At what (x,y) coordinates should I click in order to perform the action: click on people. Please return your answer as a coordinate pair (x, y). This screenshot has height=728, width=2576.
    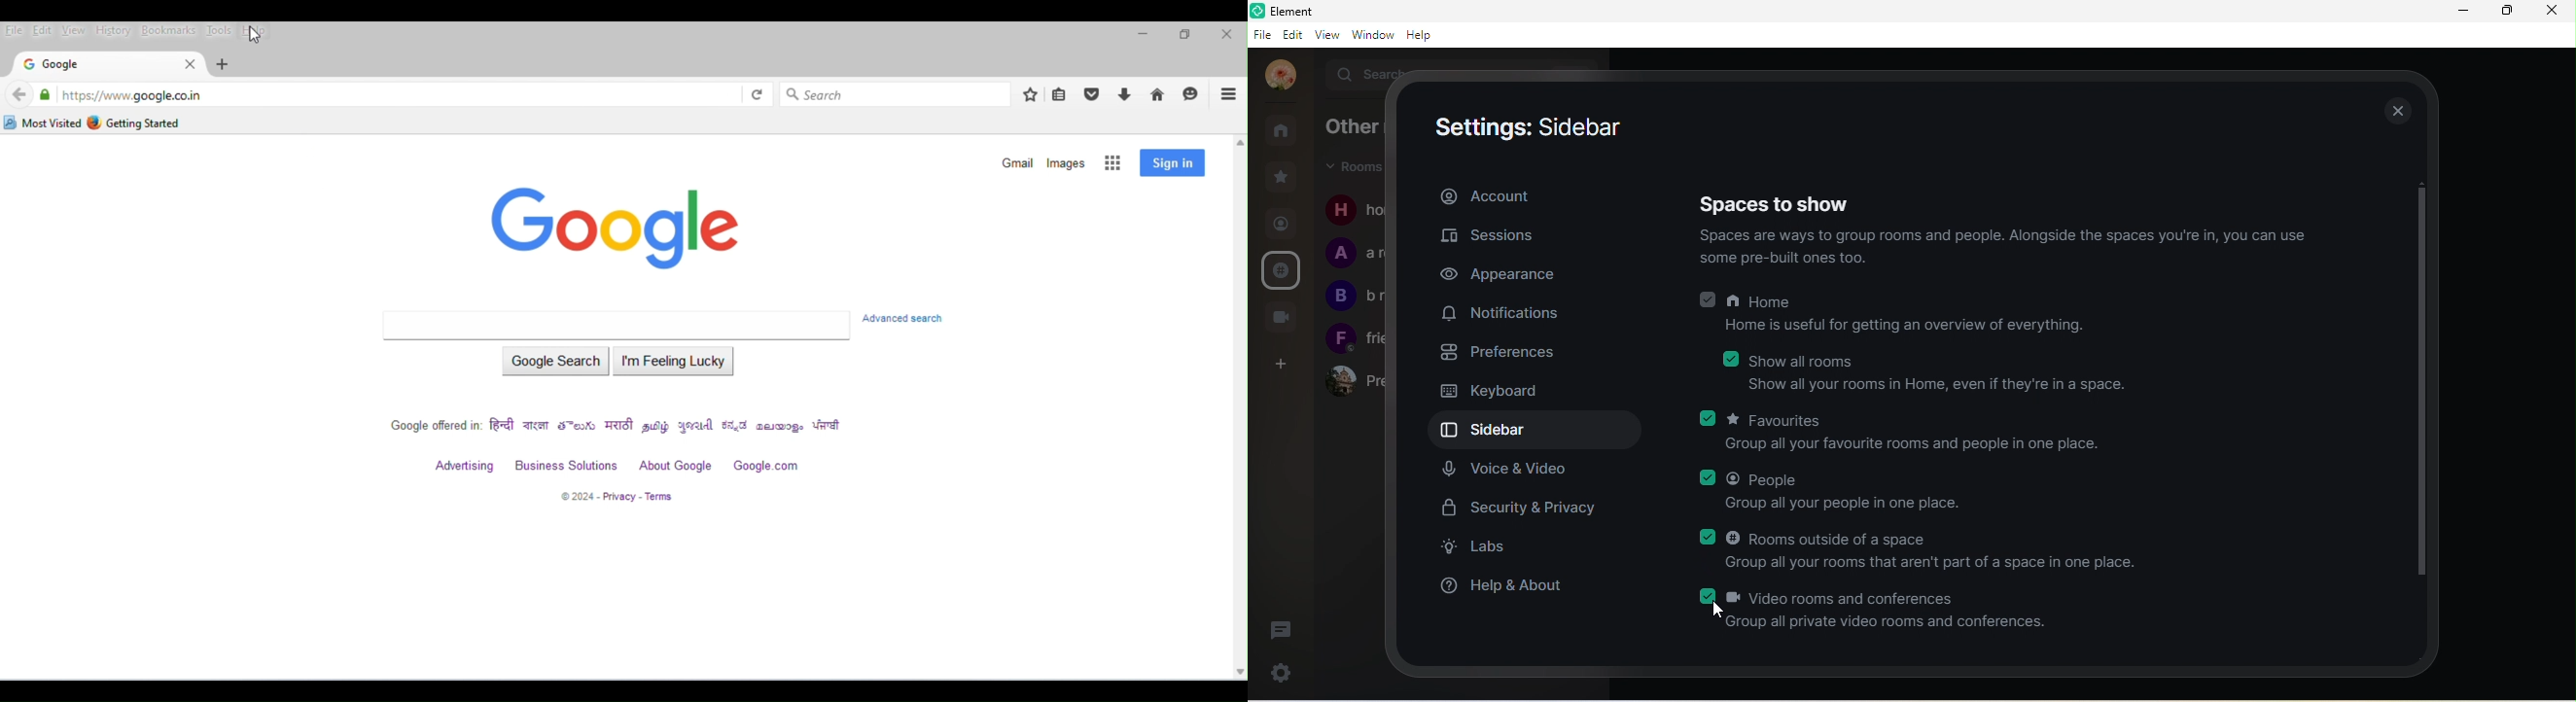
    Looking at the image, I should click on (1833, 492).